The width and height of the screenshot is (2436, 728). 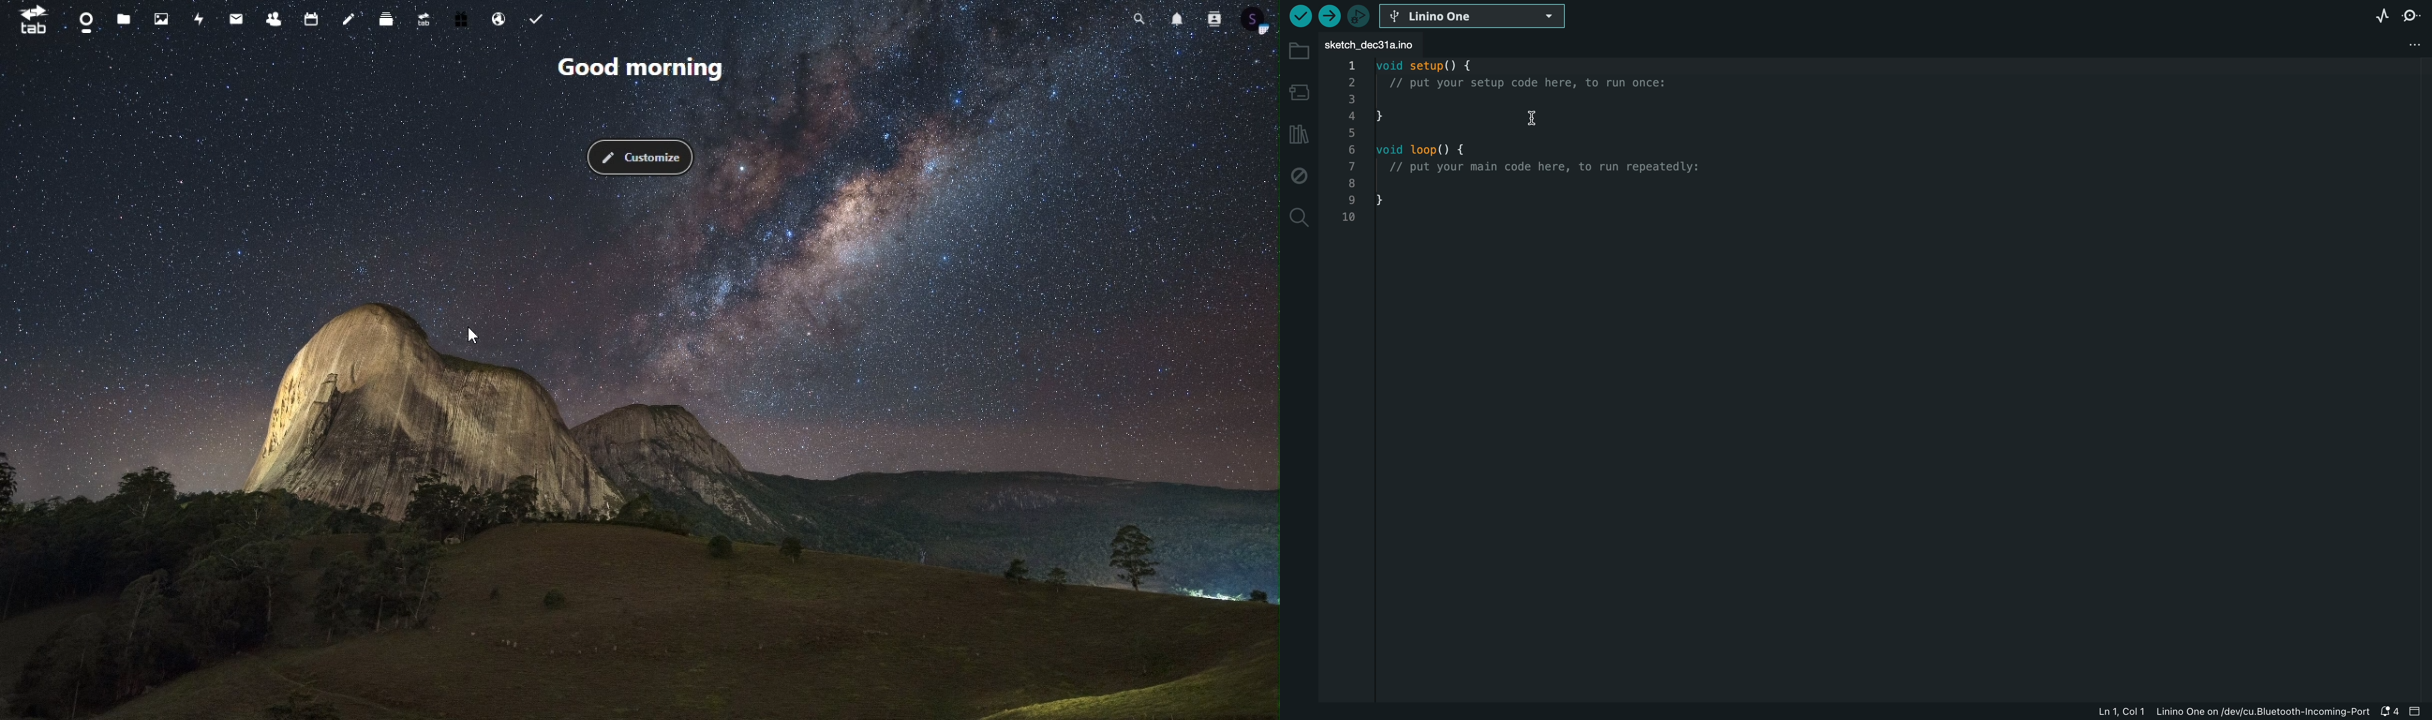 What do you see at coordinates (316, 16) in the screenshot?
I see `calender` at bounding box center [316, 16].